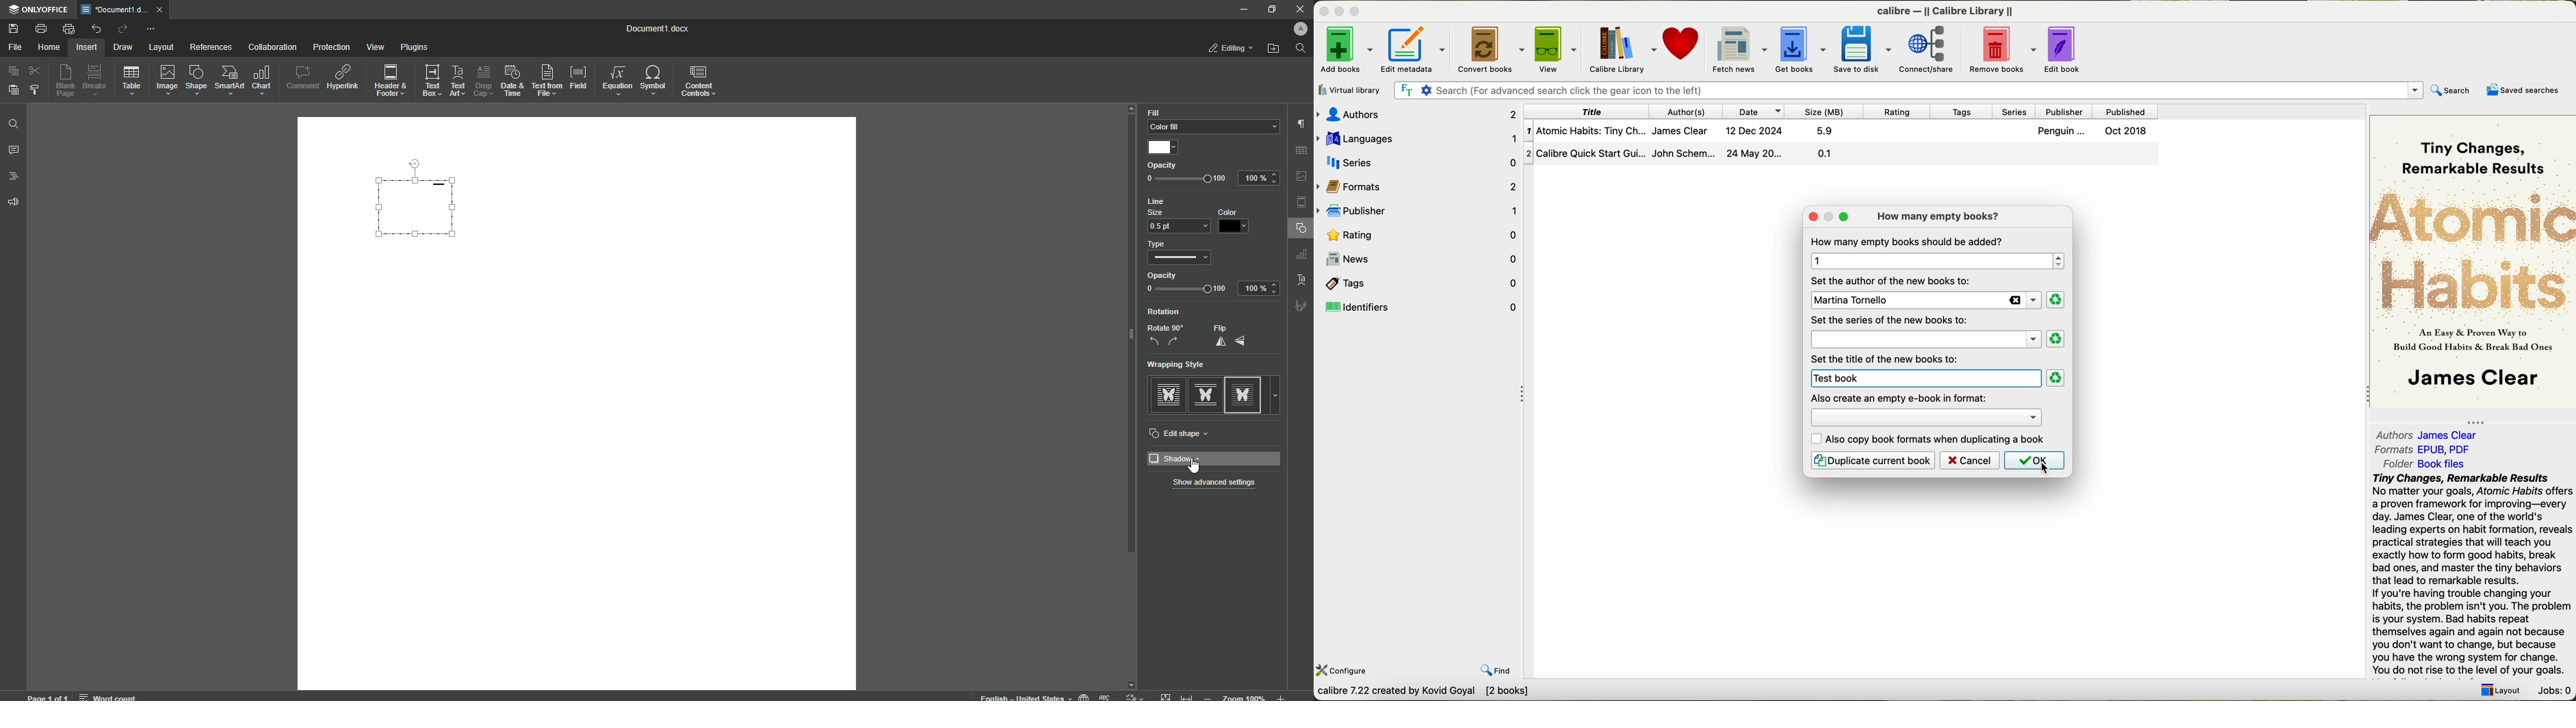 The width and height of the screenshot is (2576, 728). Describe the element at coordinates (577, 76) in the screenshot. I see `Field` at that location.